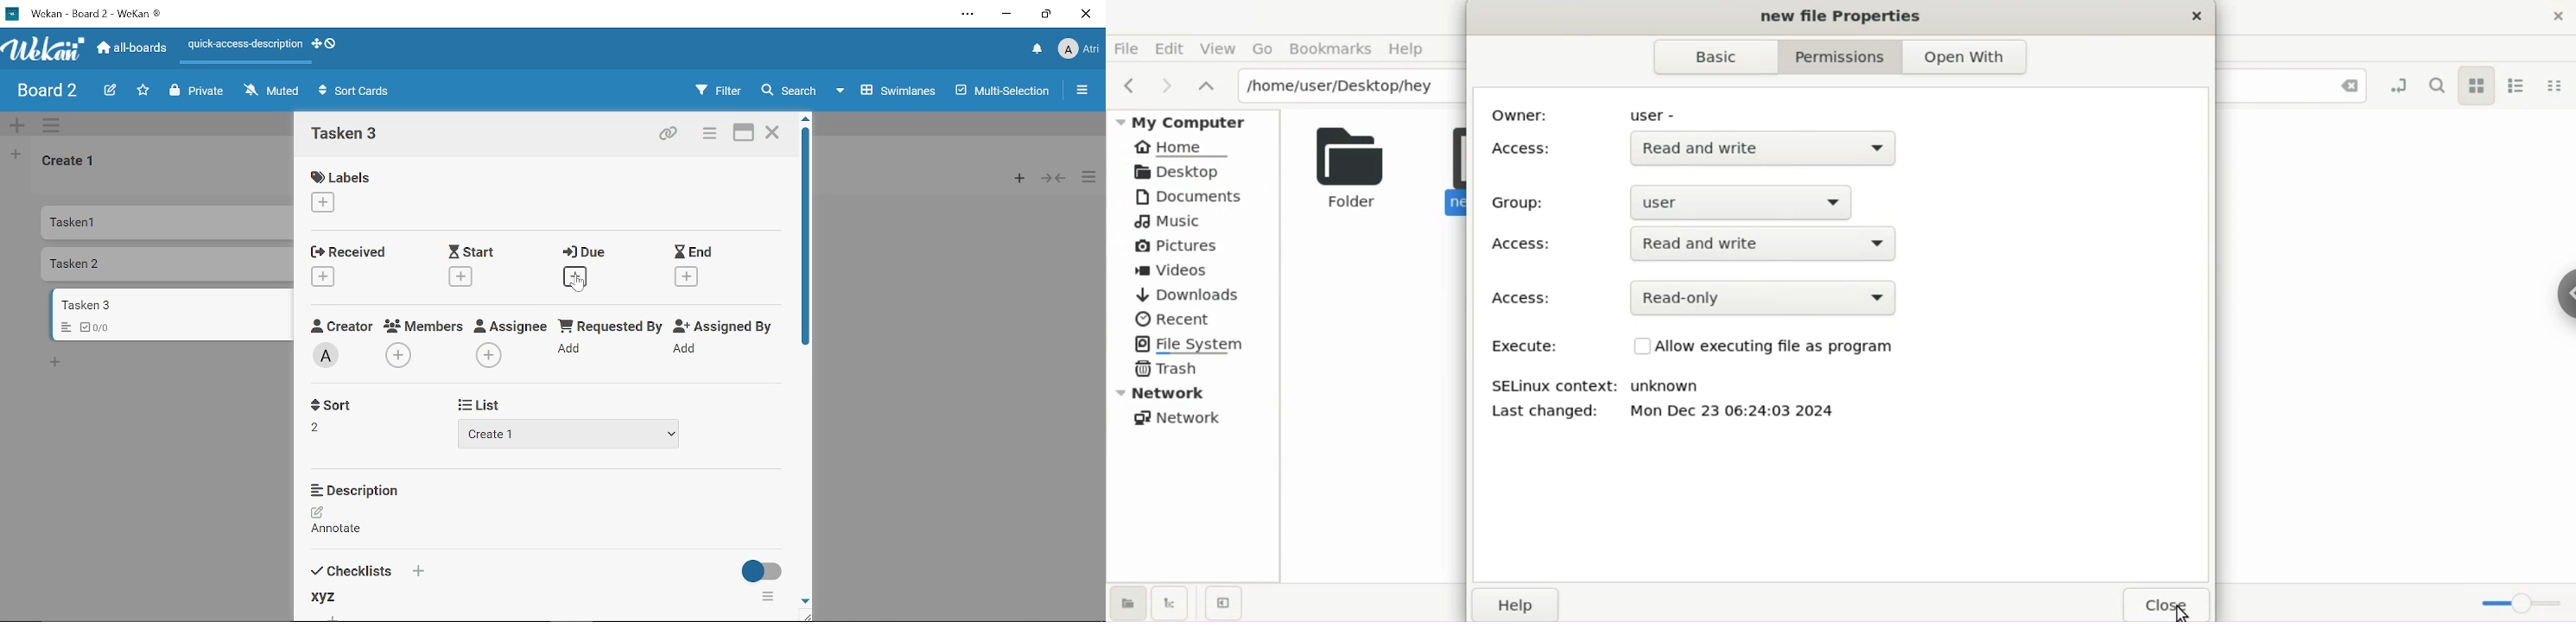 This screenshot has height=644, width=2576. What do you see at coordinates (325, 599) in the screenshot?
I see `Current checklist` at bounding box center [325, 599].